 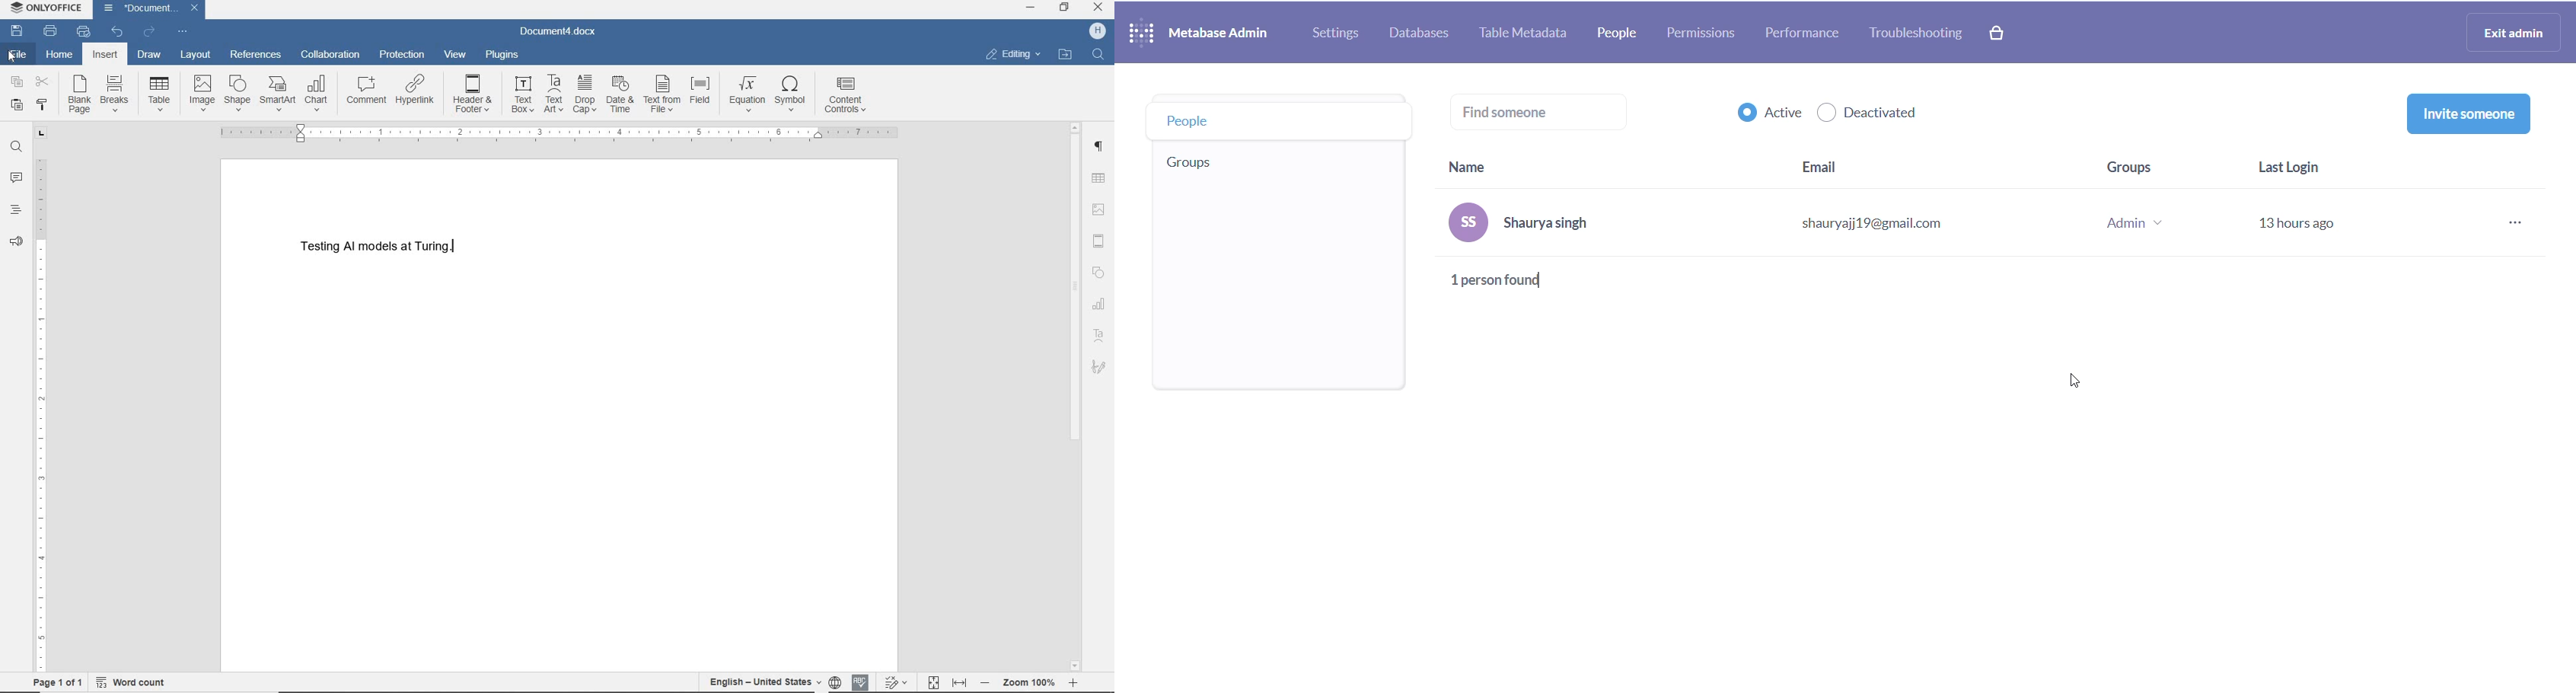 What do you see at coordinates (256, 54) in the screenshot?
I see `references` at bounding box center [256, 54].